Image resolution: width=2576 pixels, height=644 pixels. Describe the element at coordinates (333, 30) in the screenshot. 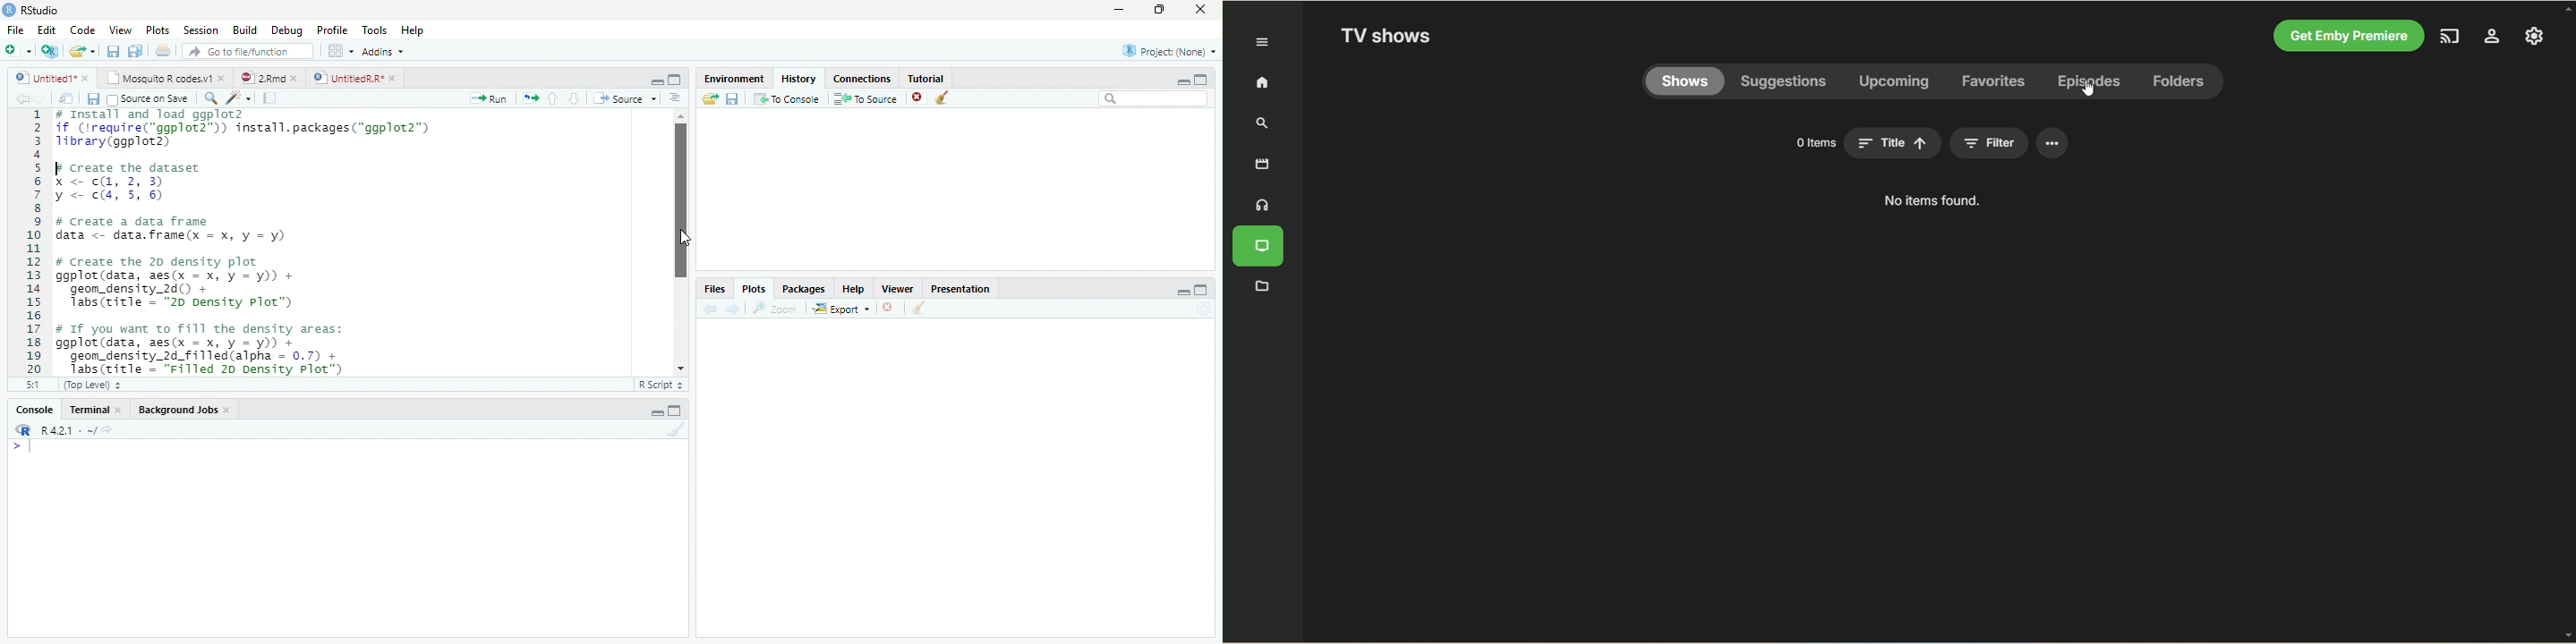

I see `Profile` at that location.